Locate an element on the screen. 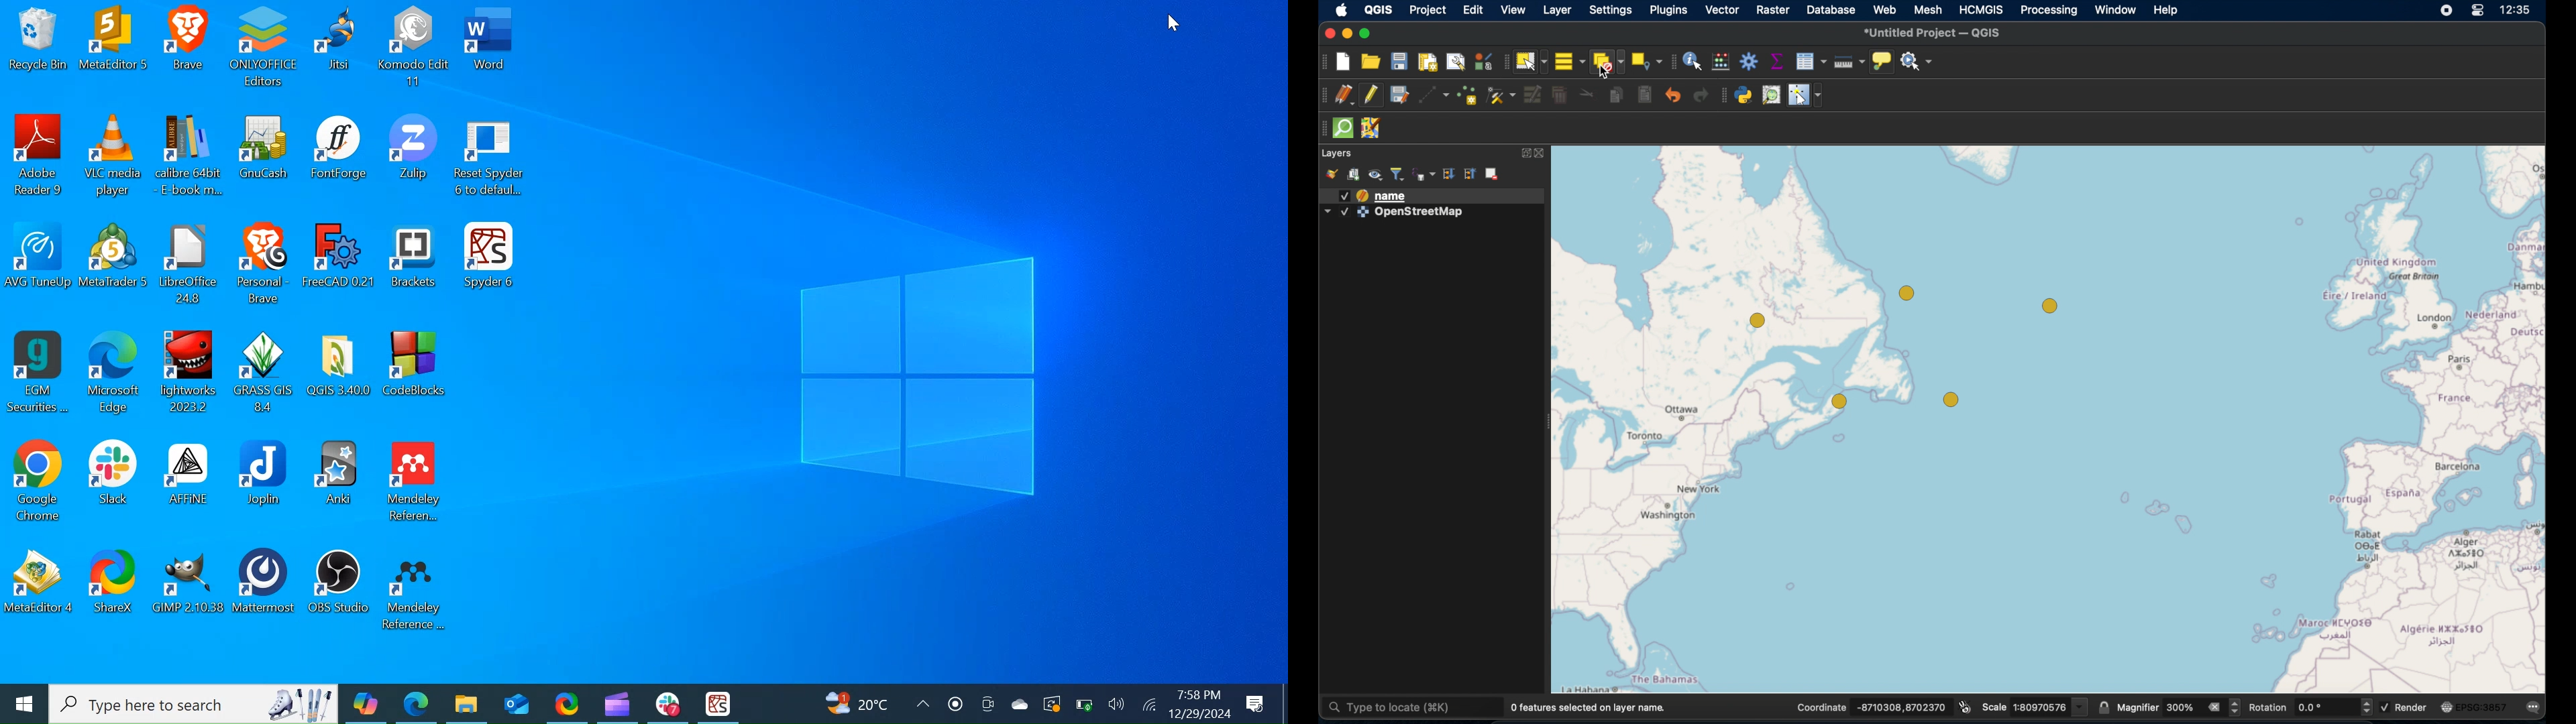 Image resolution: width=2576 pixels, height=728 pixels. Microsoft Edge Desktop icon is located at coordinates (113, 373).